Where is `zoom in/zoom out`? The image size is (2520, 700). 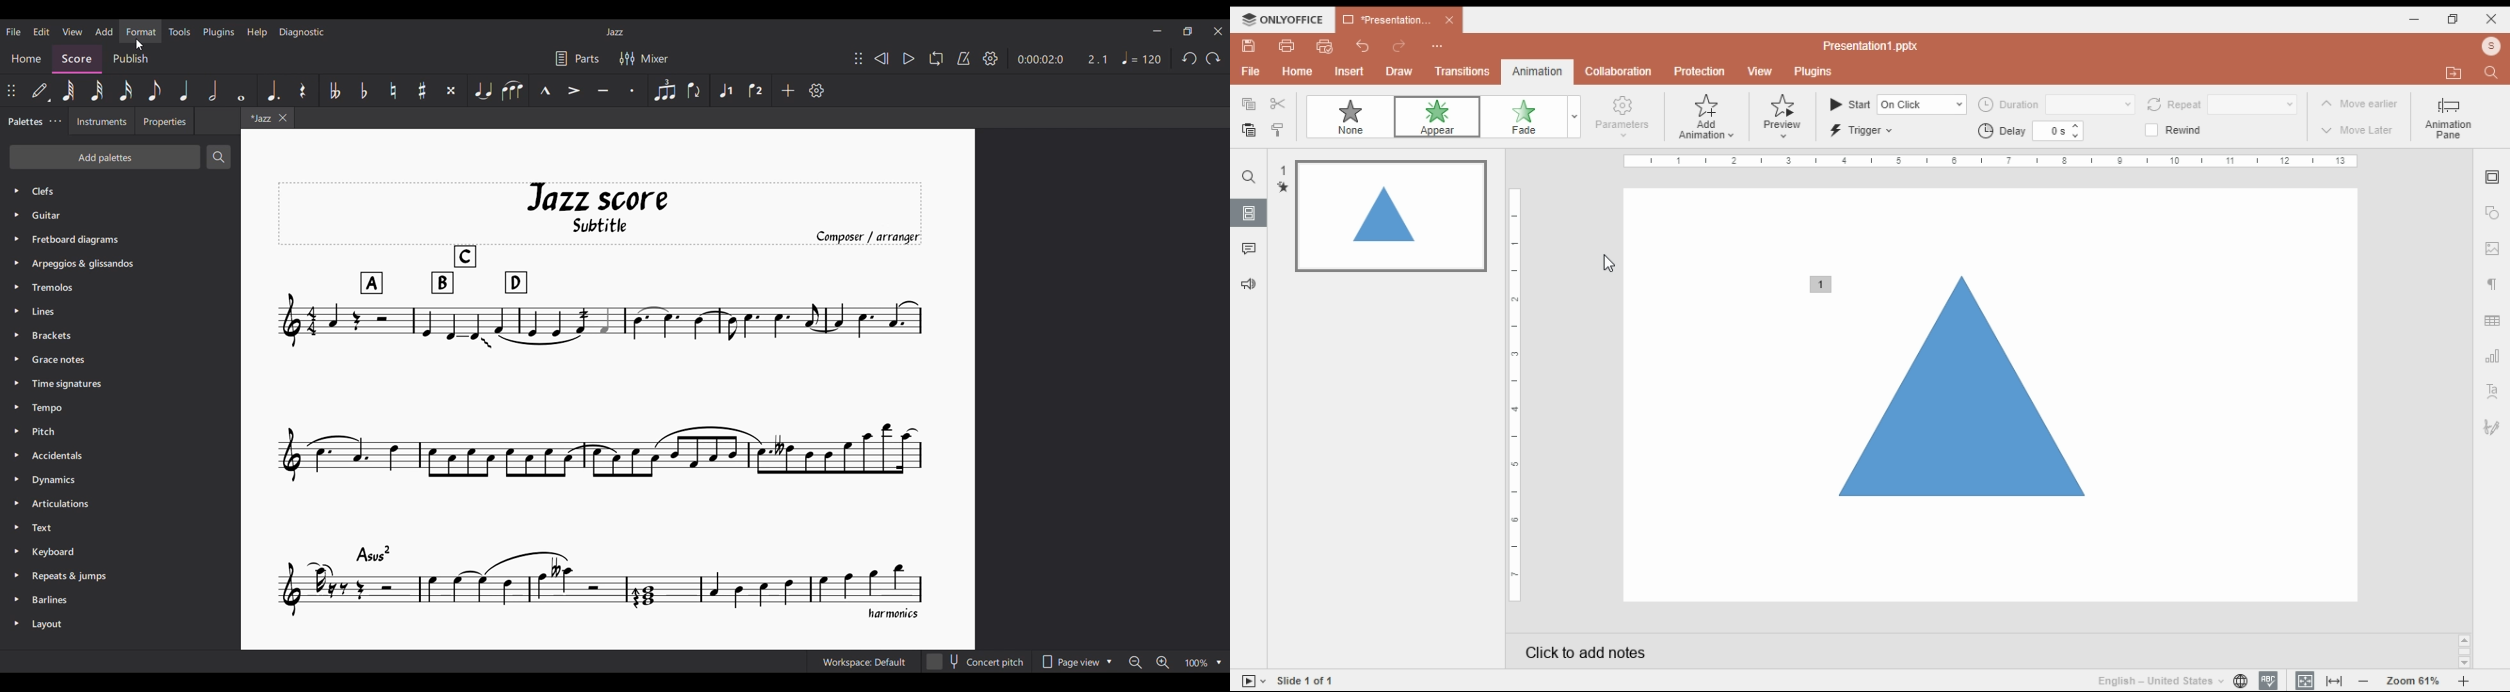 zoom in/zoom out is located at coordinates (2415, 681).